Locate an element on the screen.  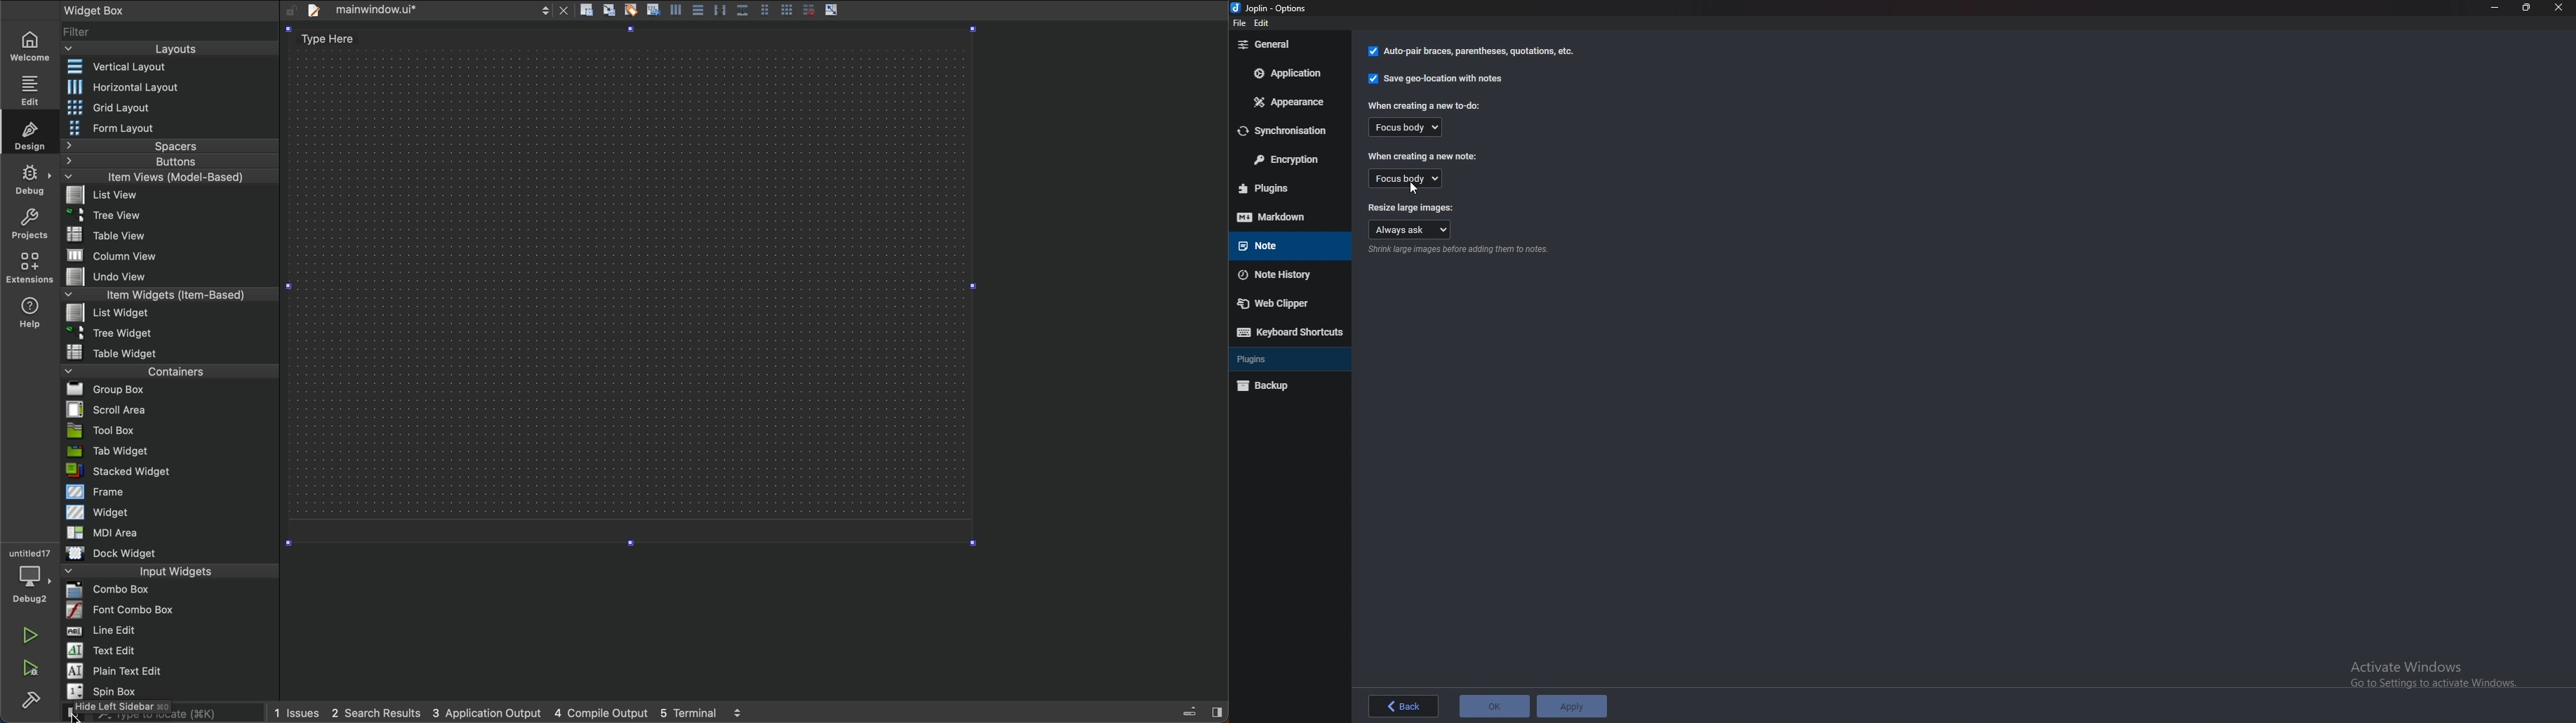
Minimize is located at coordinates (2495, 8).